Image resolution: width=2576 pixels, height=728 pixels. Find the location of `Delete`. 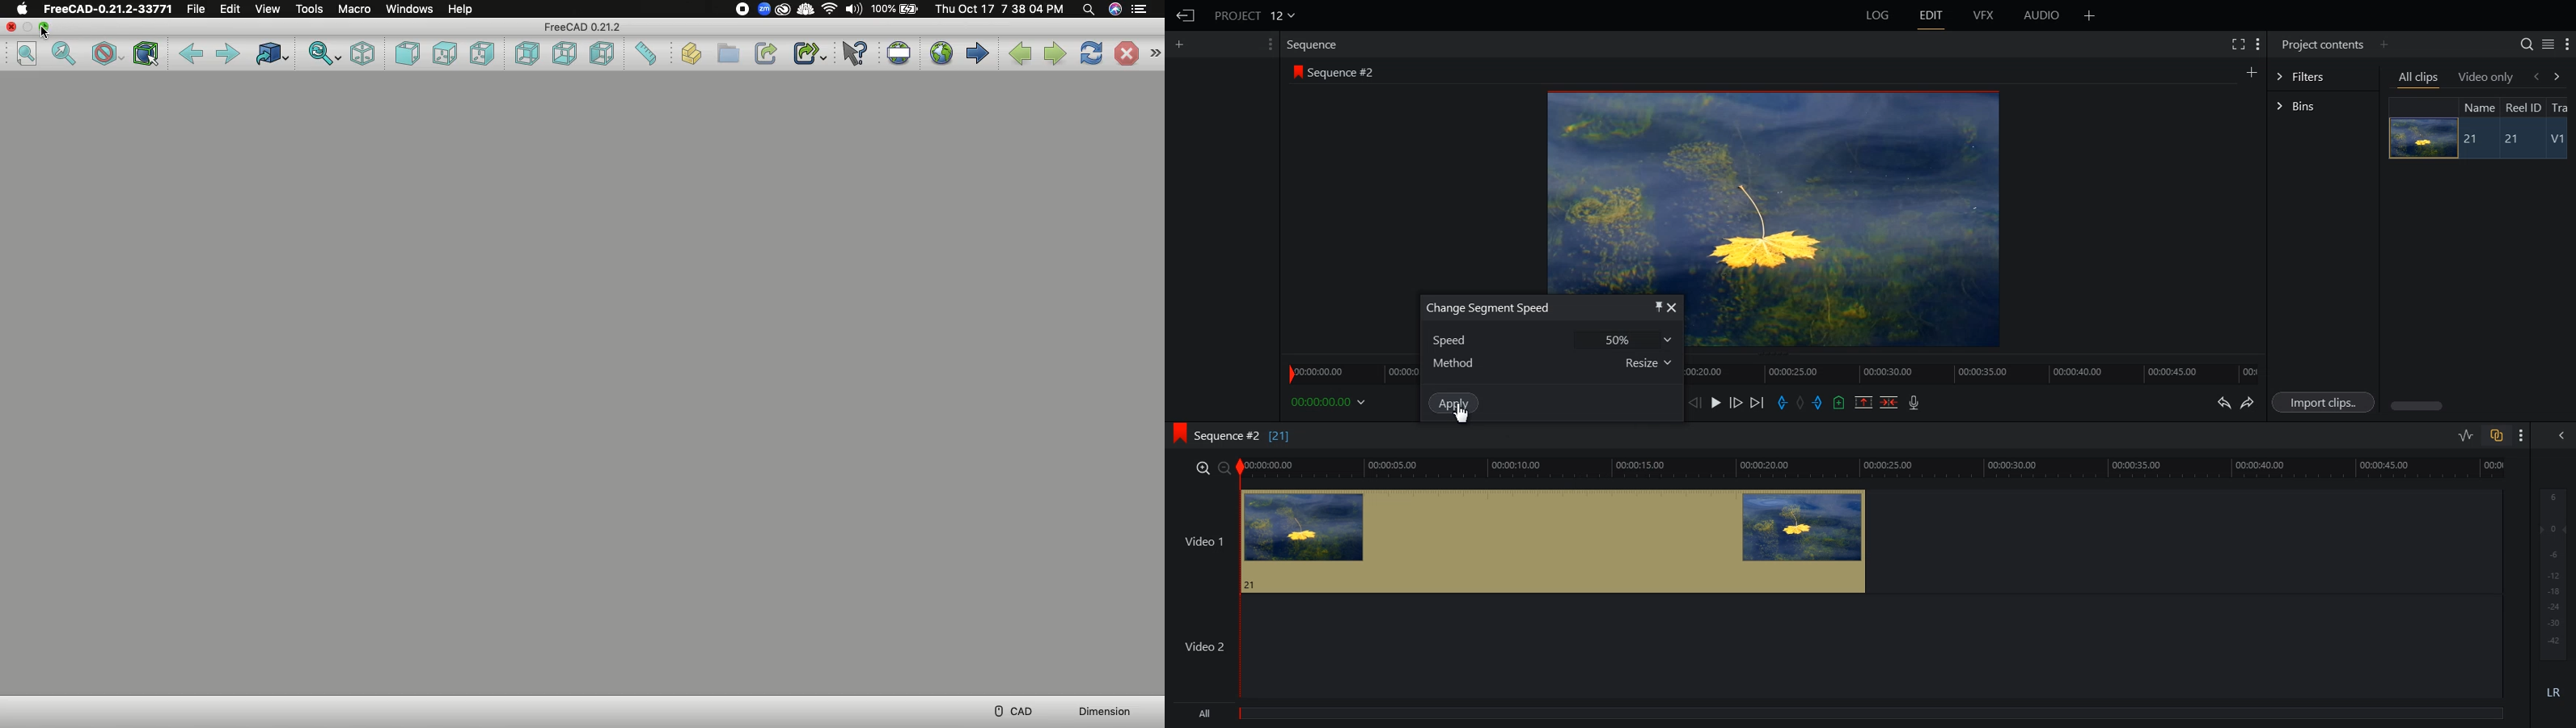

Delete is located at coordinates (1890, 402).